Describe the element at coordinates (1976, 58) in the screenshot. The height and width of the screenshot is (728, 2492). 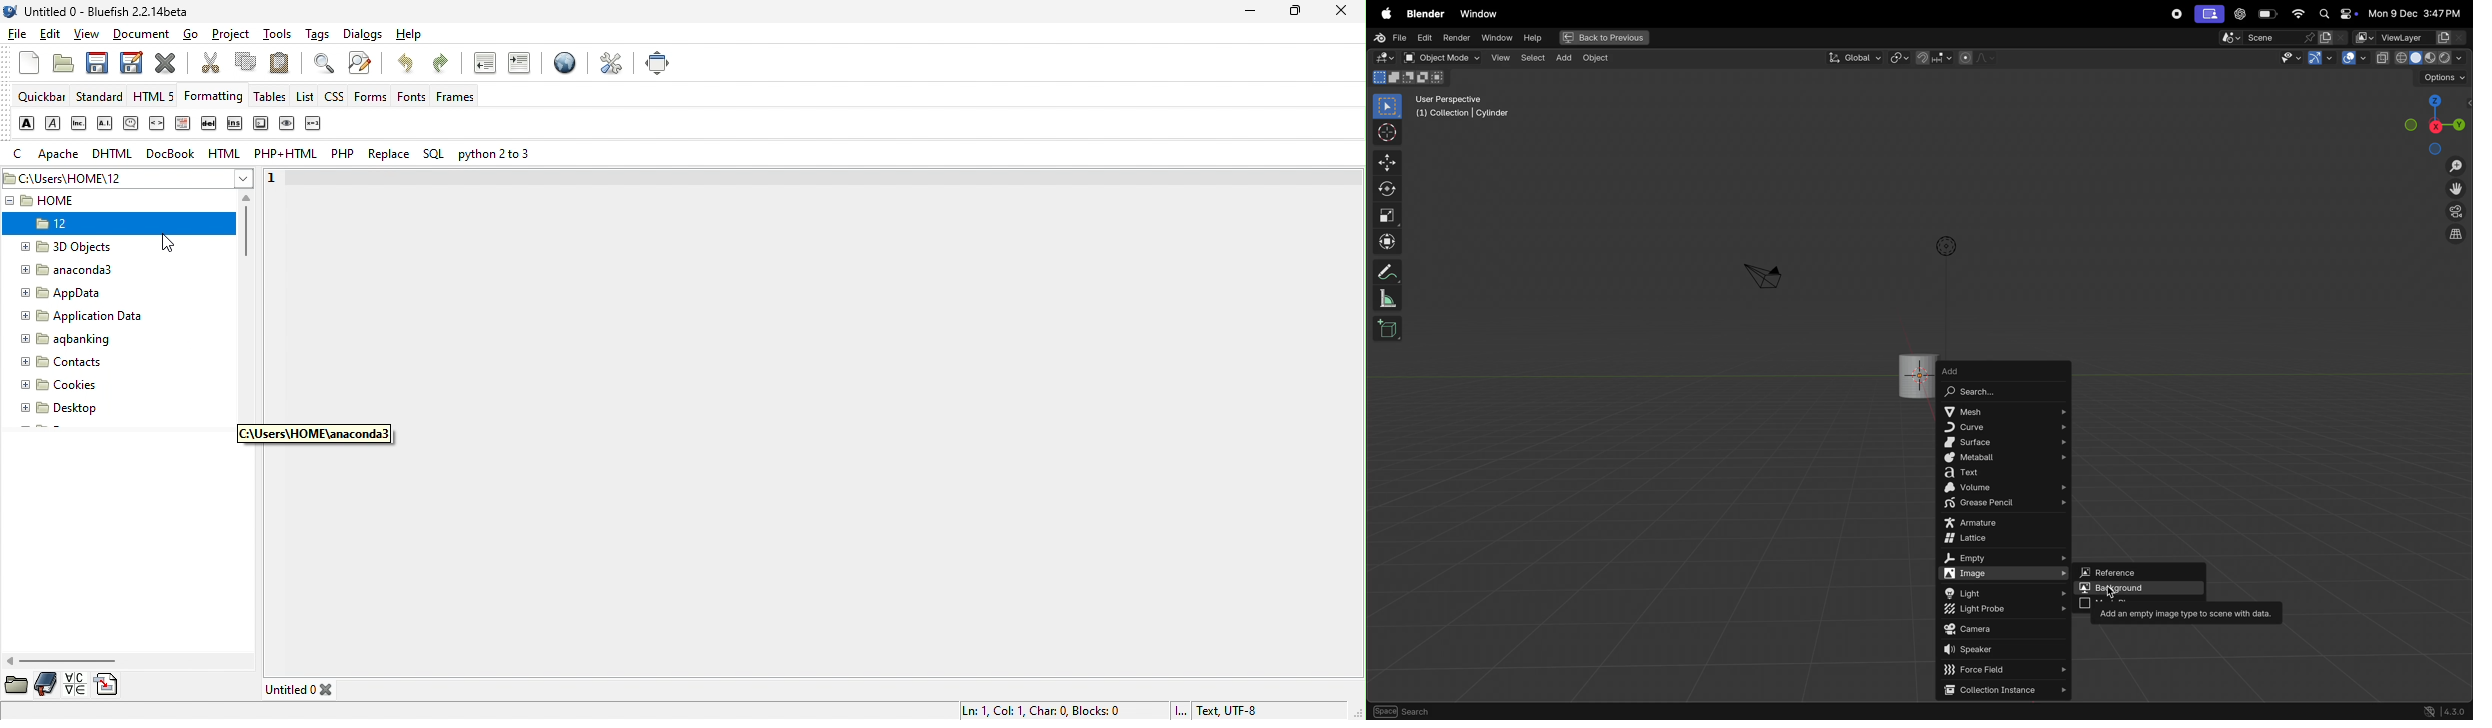
I see `proportional fall off` at that location.